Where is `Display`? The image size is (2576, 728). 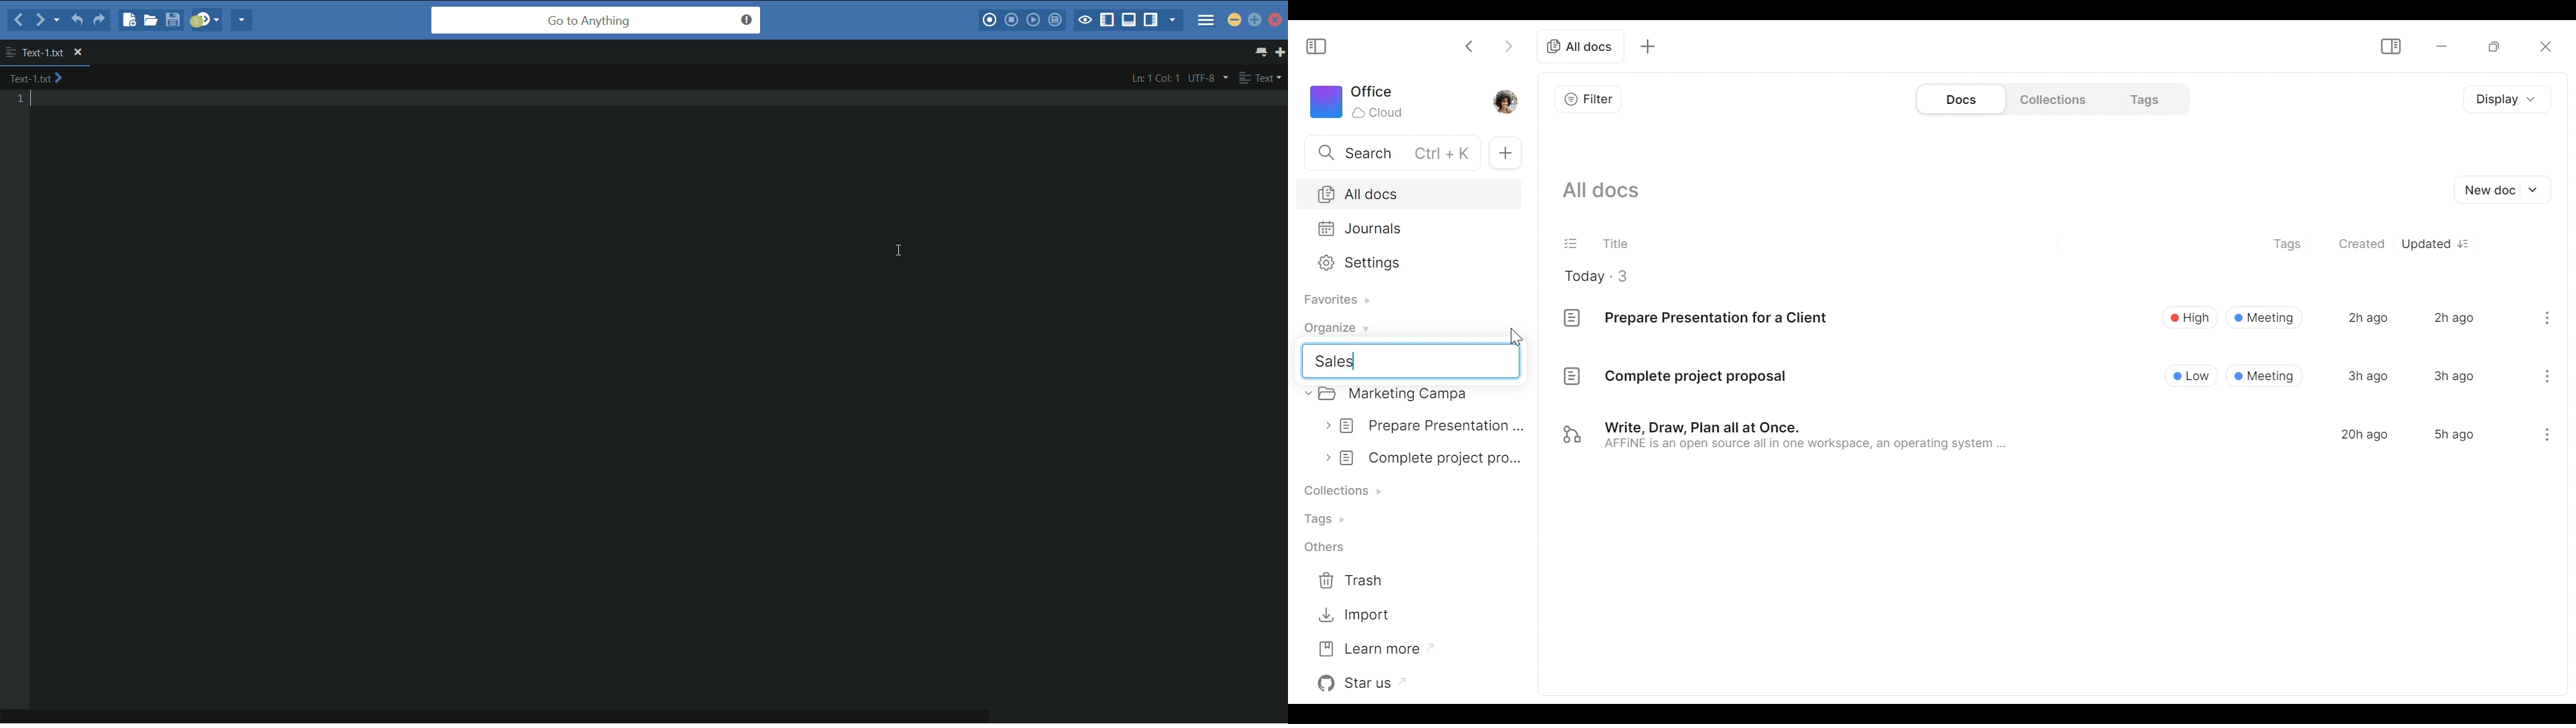 Display is located at coordinates (2503, 101).